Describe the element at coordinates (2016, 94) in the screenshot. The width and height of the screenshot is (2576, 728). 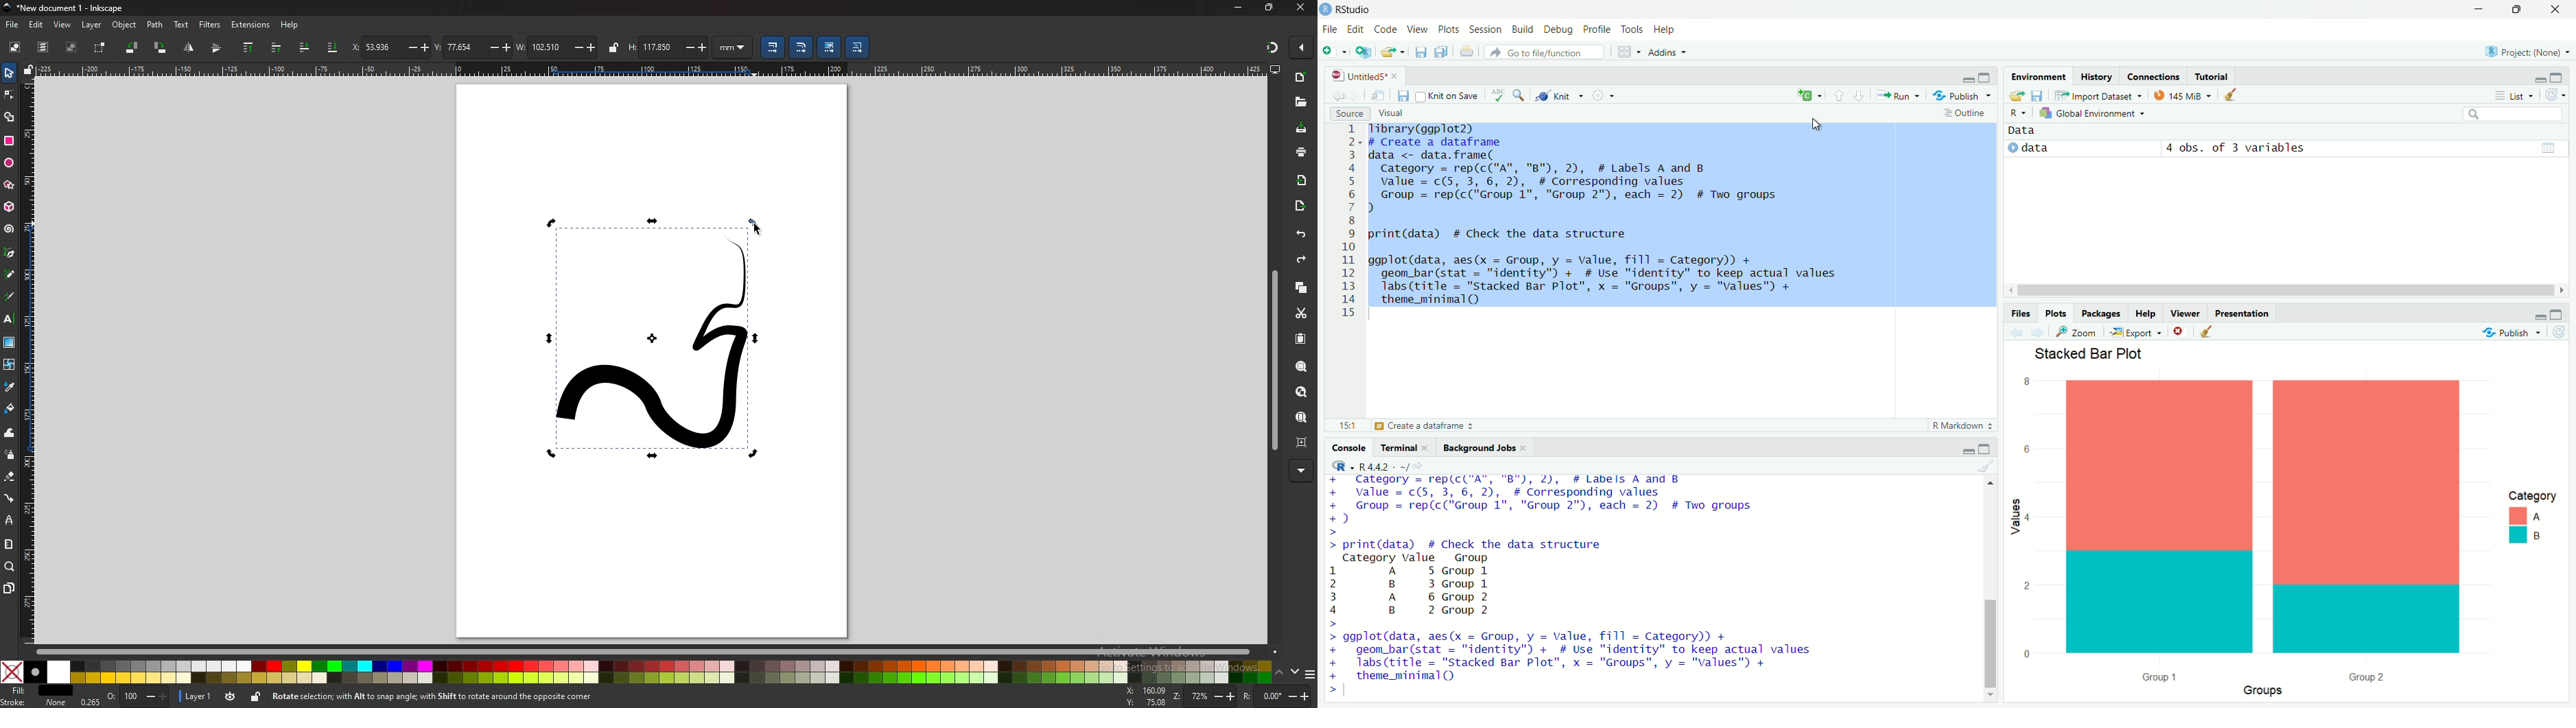
I see `Load workspace` at that location.